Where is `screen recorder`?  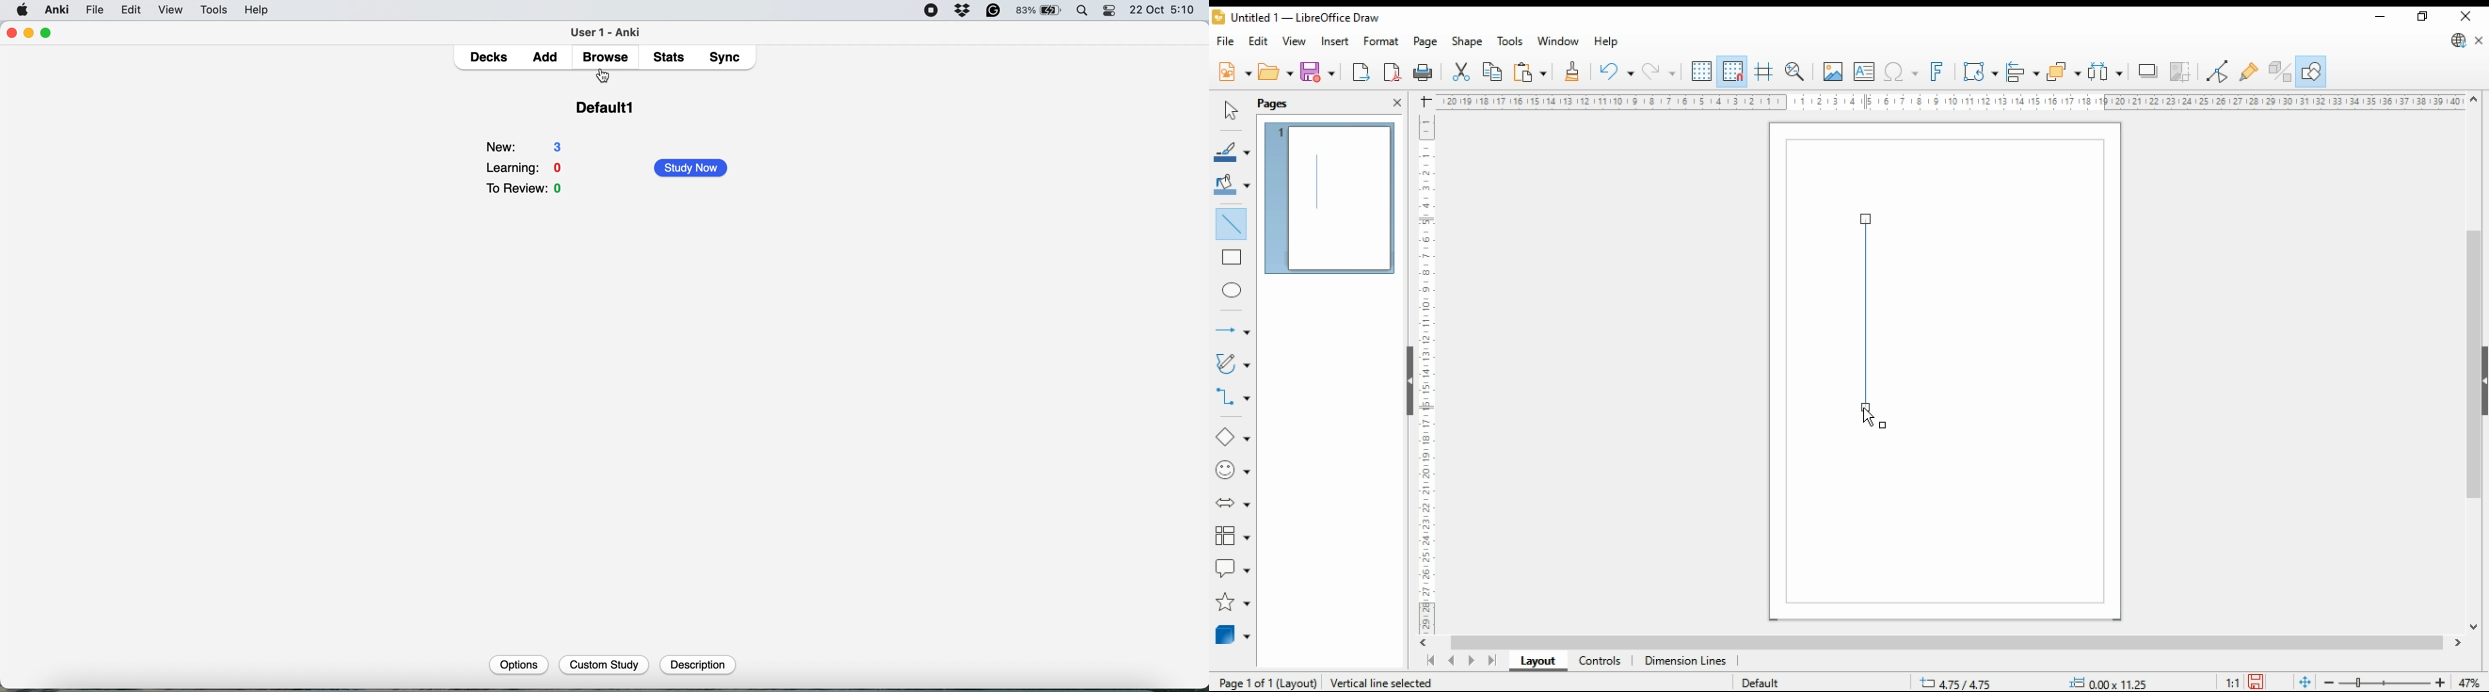
screen recorder is located at coordinates (932, 11).